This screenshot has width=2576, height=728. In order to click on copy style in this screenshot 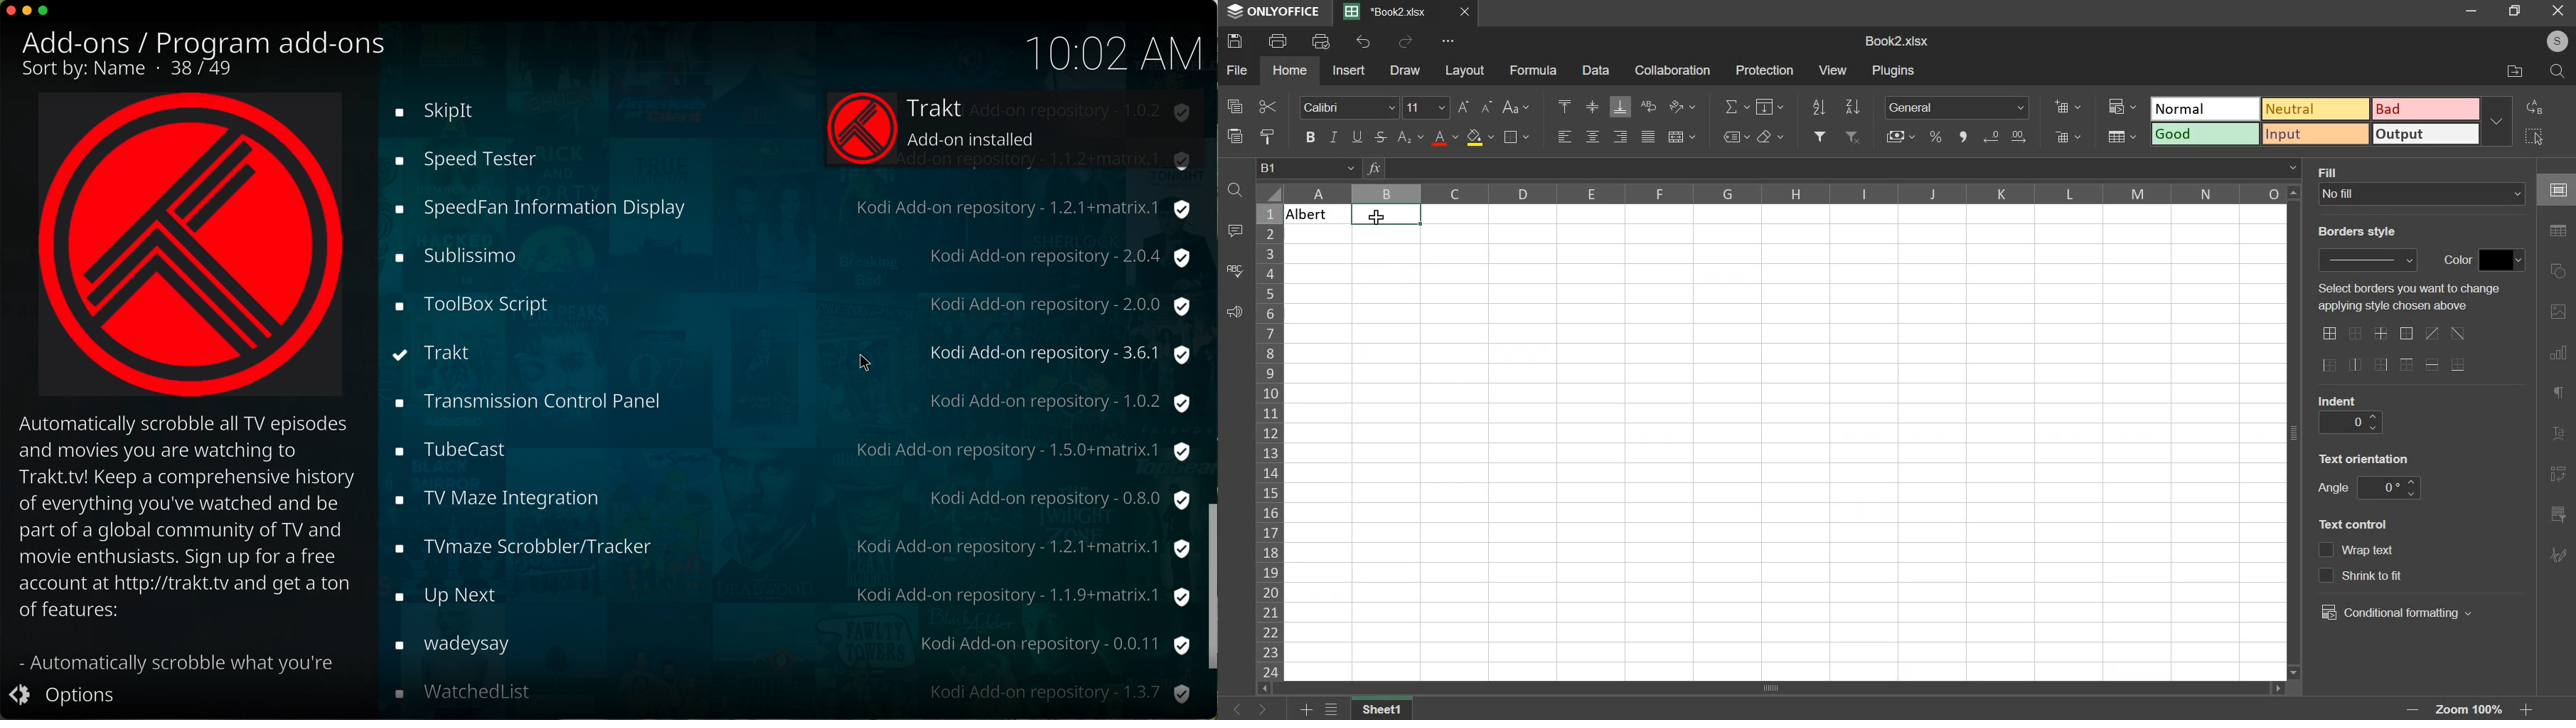, I will do `click(1266, 136)`.